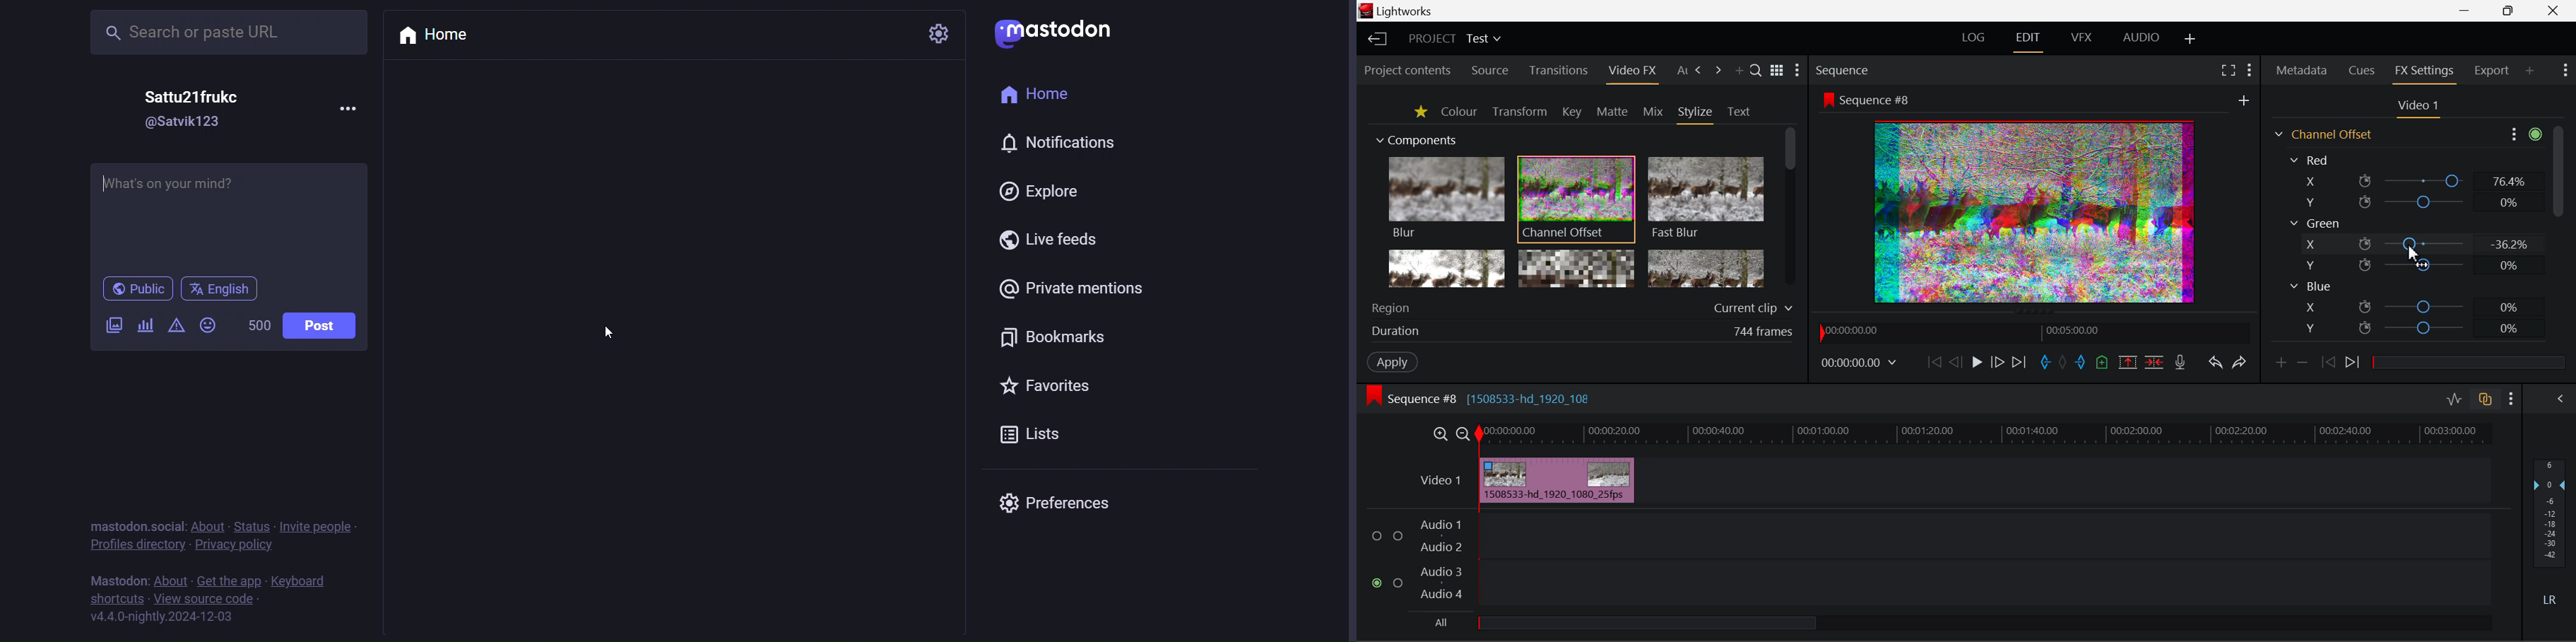 This screenshot has width=2576, height=644. What do you see at coordinates (1799, 70) in the screenshot?
I see `Show Settings` at bounding box center [1799, 70].